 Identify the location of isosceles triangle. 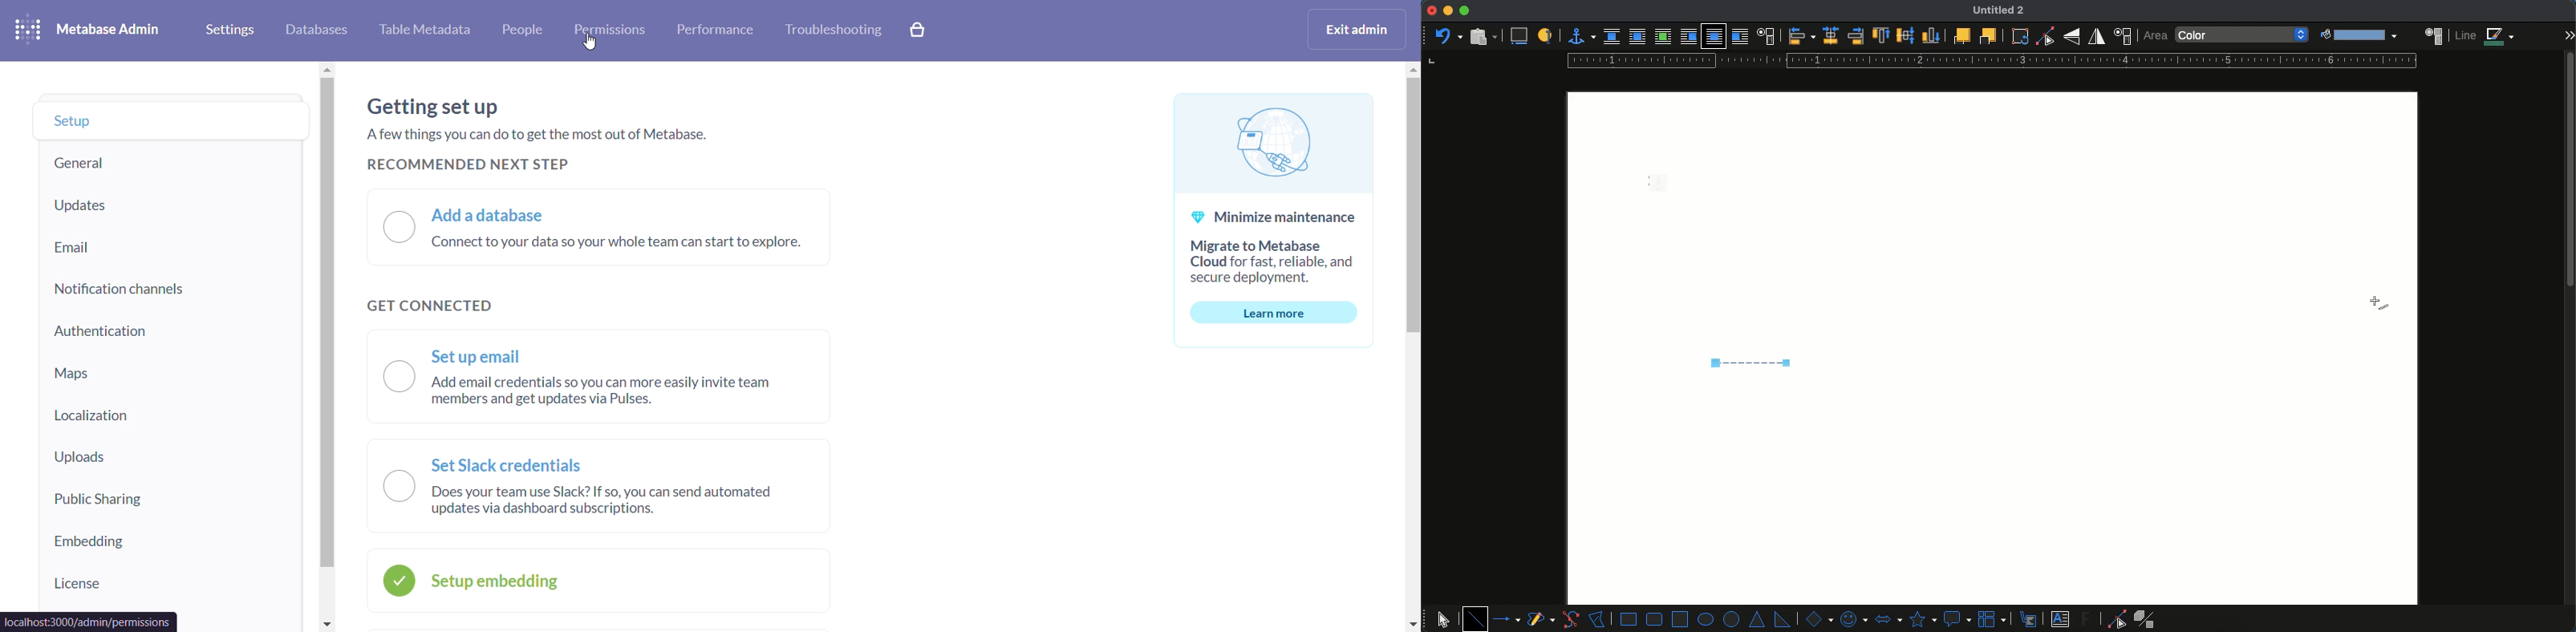
(1759, 620).